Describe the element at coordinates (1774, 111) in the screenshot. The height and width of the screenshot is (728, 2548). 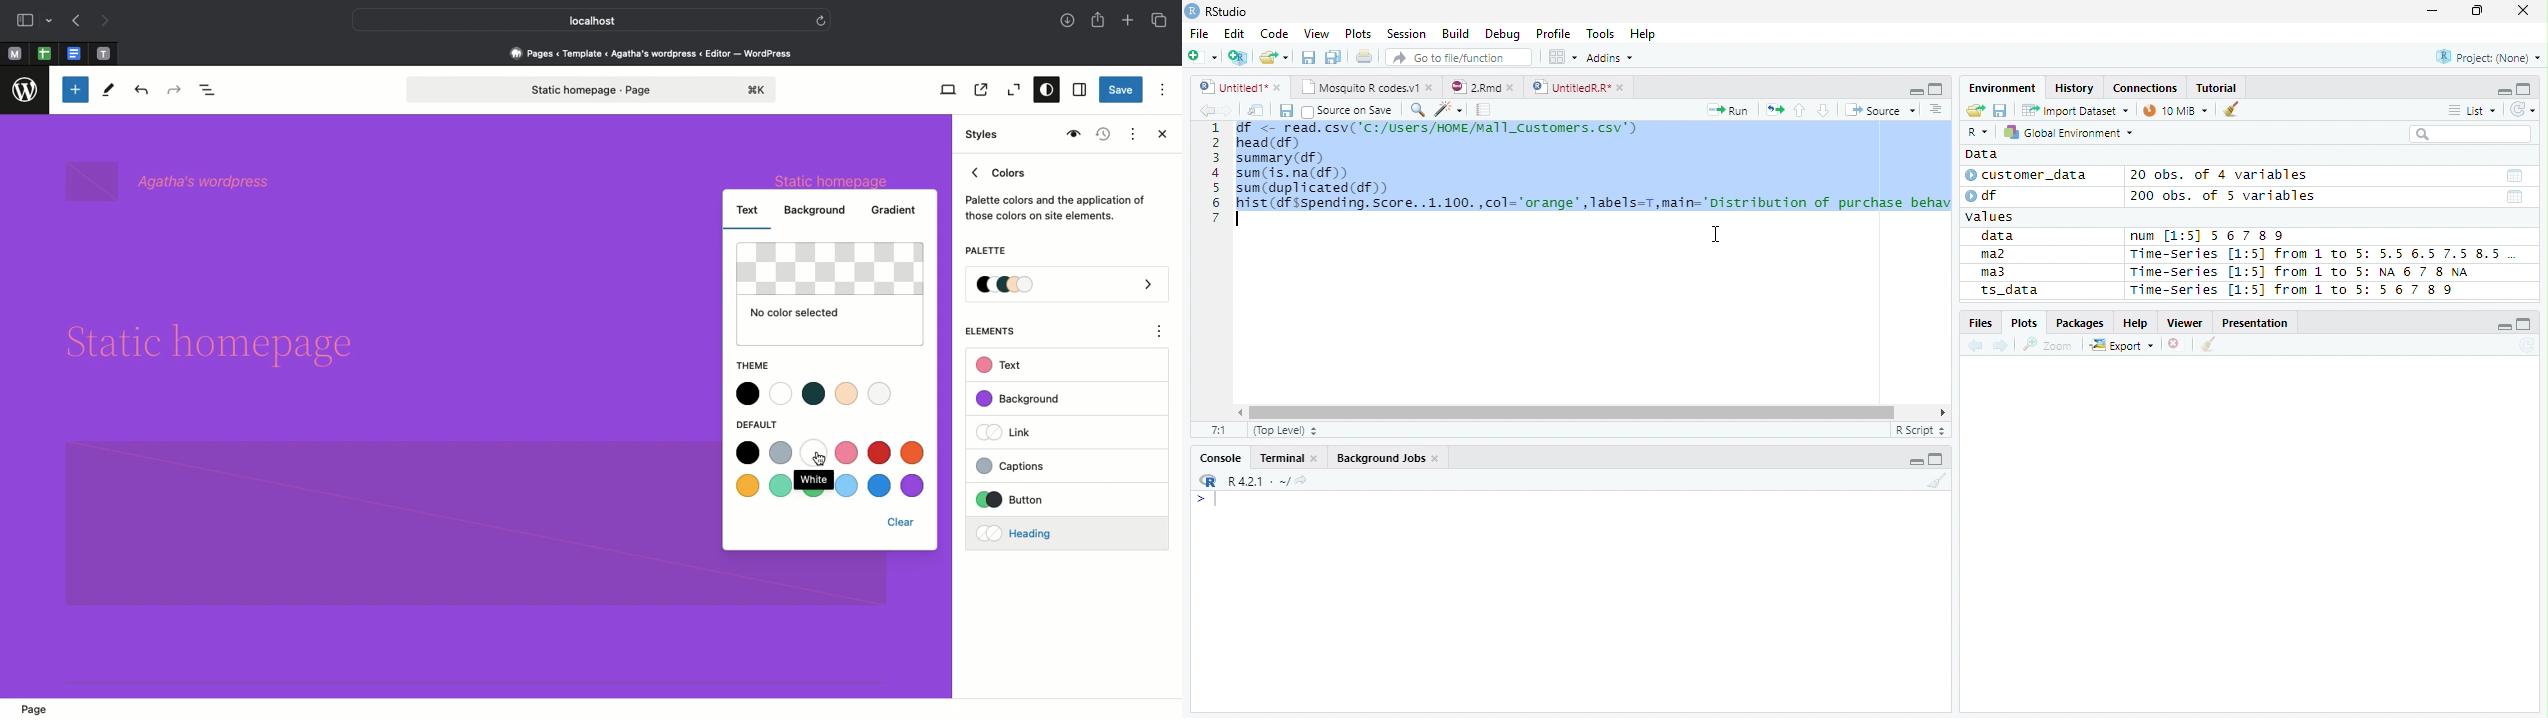
I see `Re-run` at that location.